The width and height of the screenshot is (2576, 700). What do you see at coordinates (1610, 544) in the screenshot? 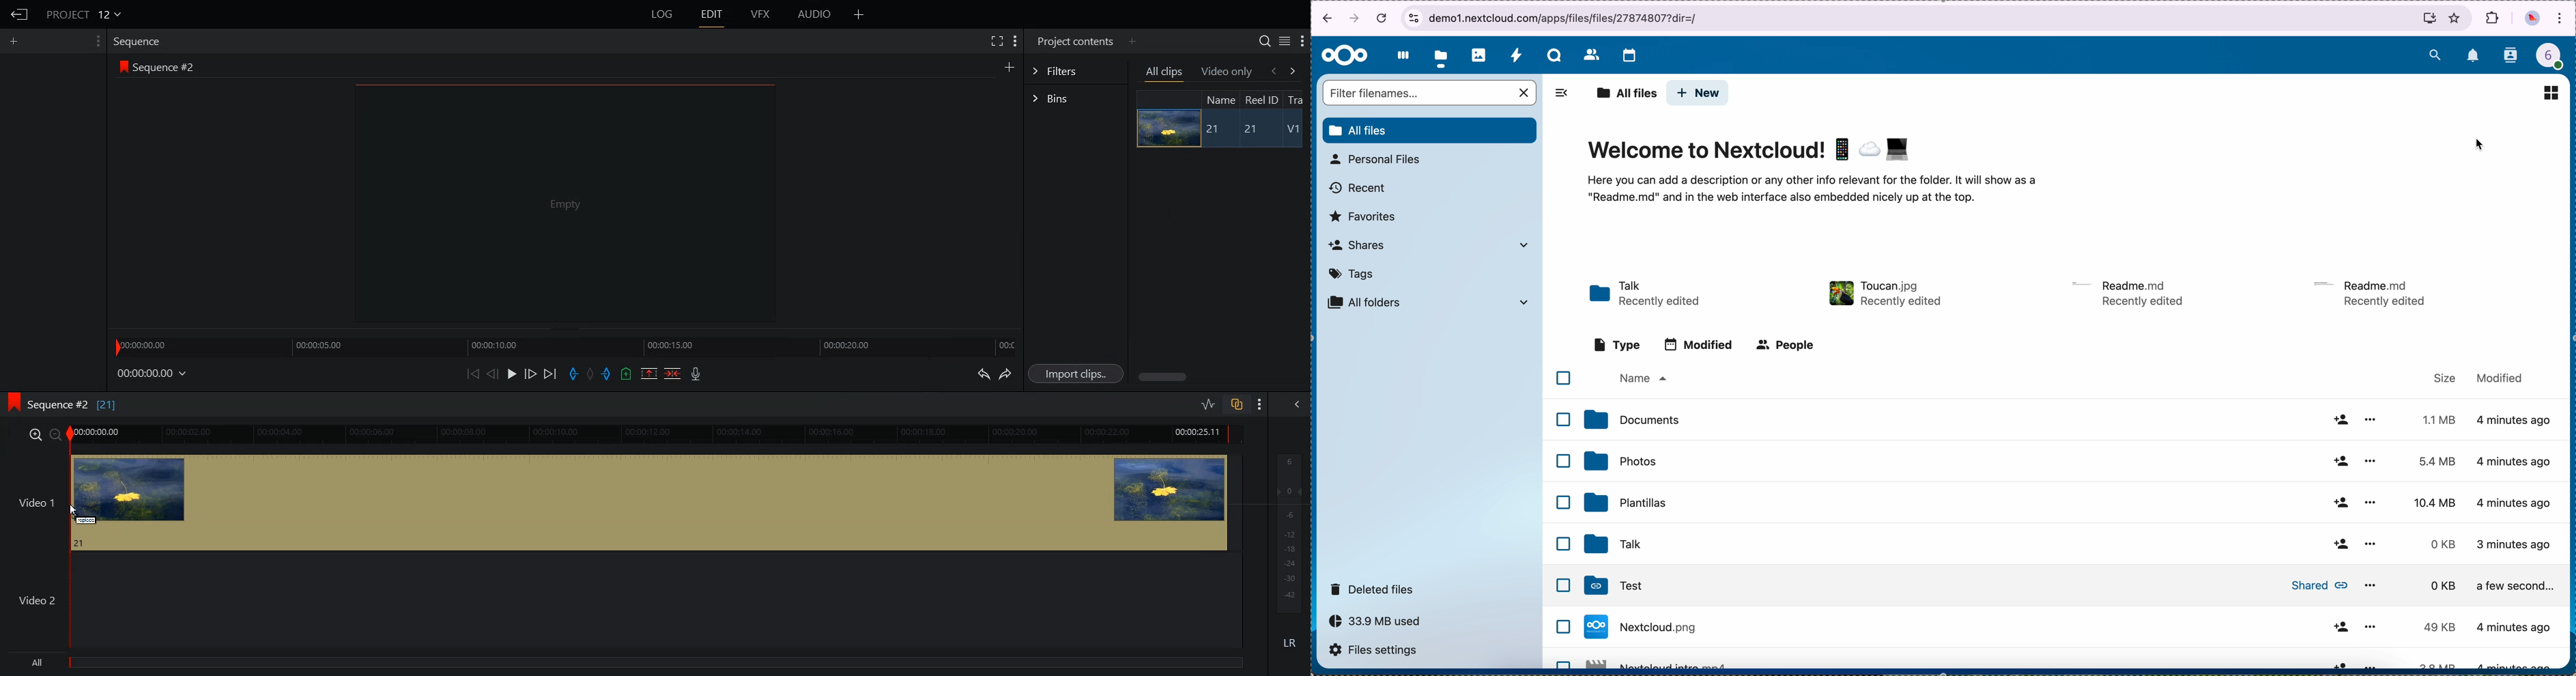
I see `talk` at bounding box center [1610, 544].